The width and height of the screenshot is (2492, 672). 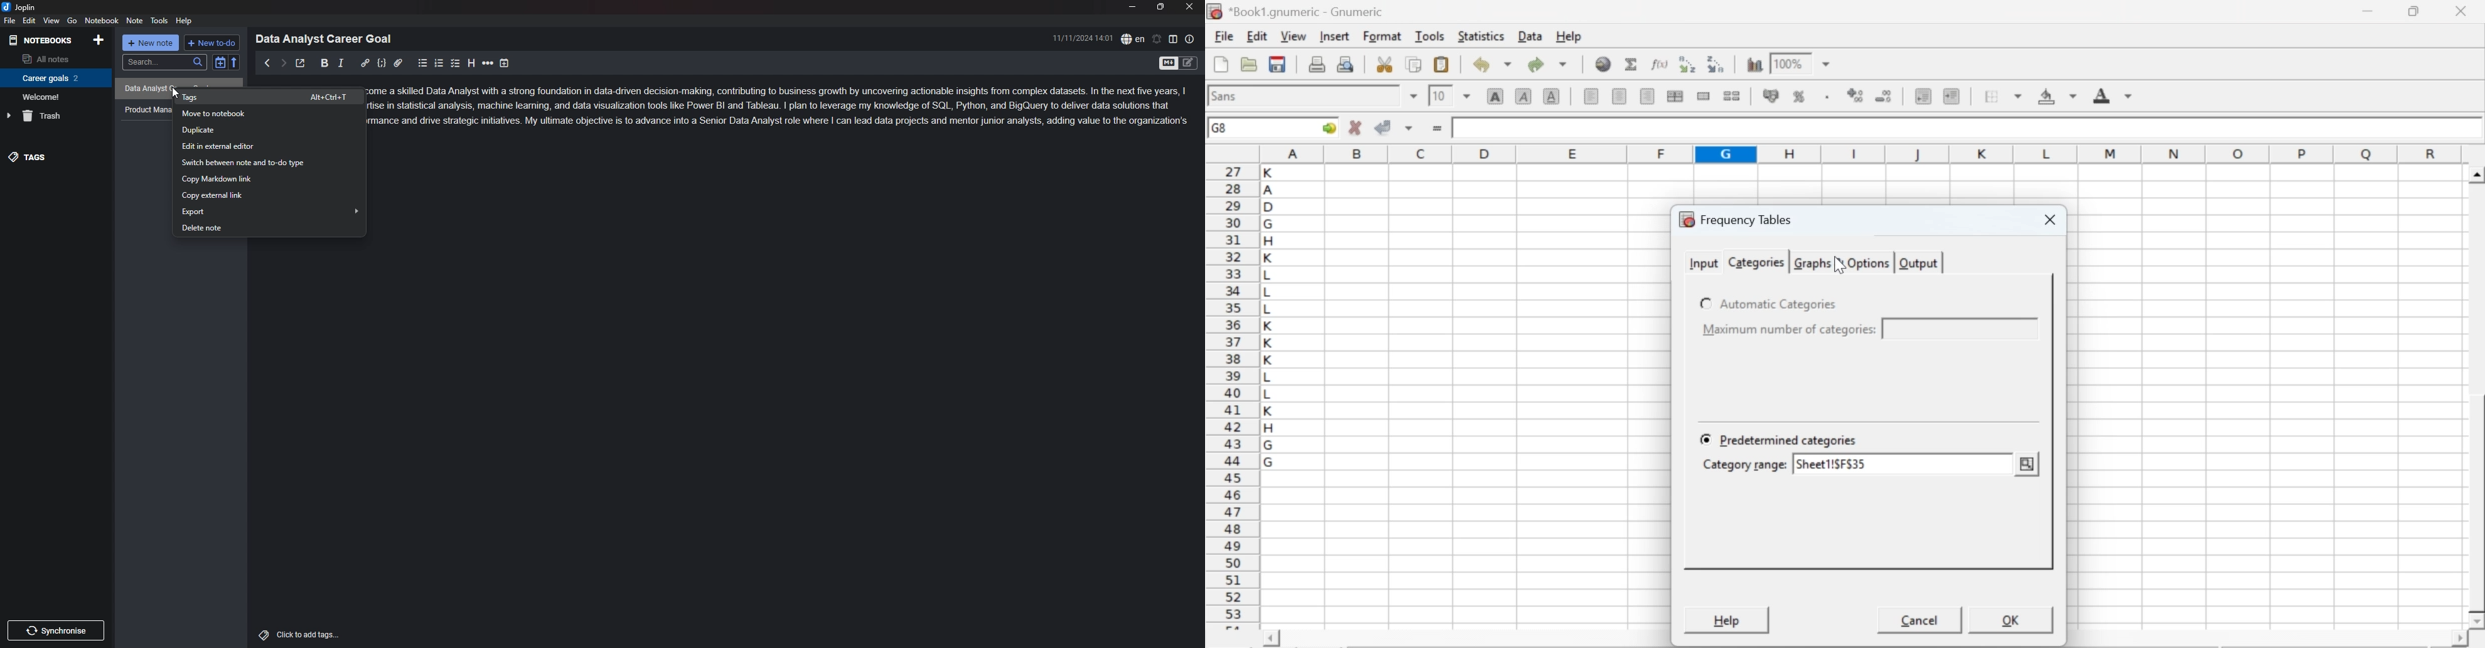 What do you see at coordinates (42, 41) in the screenshot?
I see `notebooks` at bounding box center [42, 41].